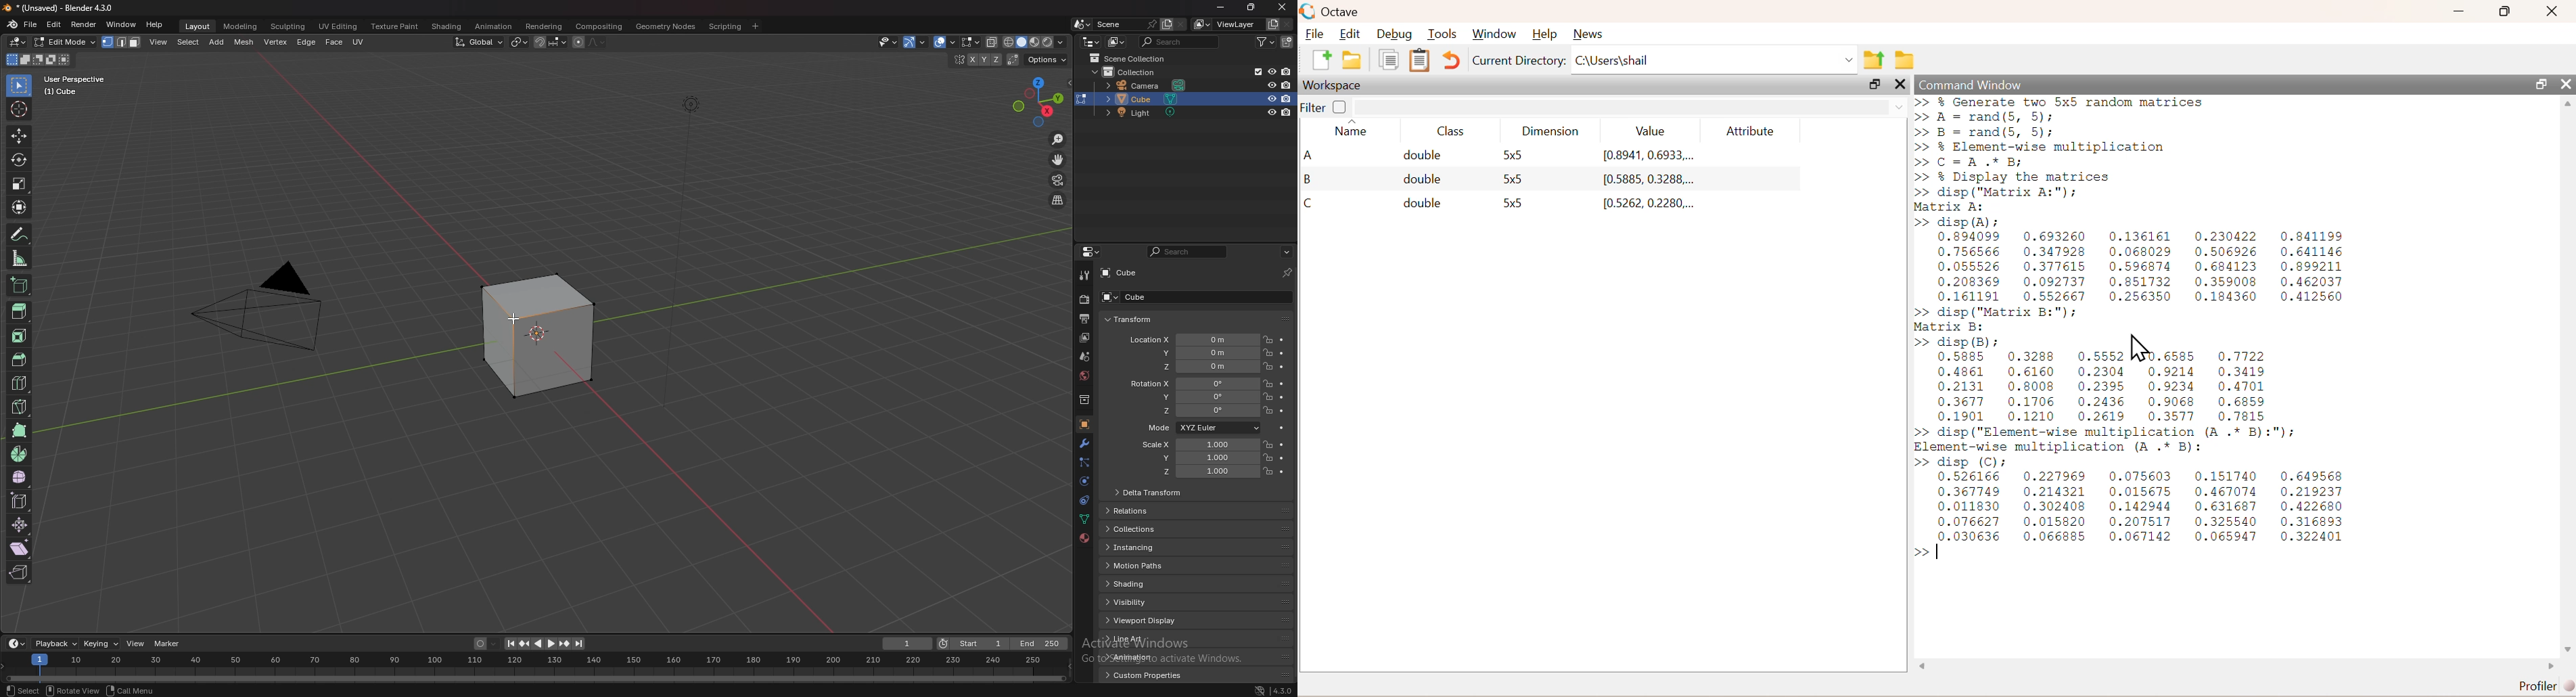  What do you see at coordinates (1084, 538) in the screenshot?
I see `materials` at bounding box center [1084, 538].